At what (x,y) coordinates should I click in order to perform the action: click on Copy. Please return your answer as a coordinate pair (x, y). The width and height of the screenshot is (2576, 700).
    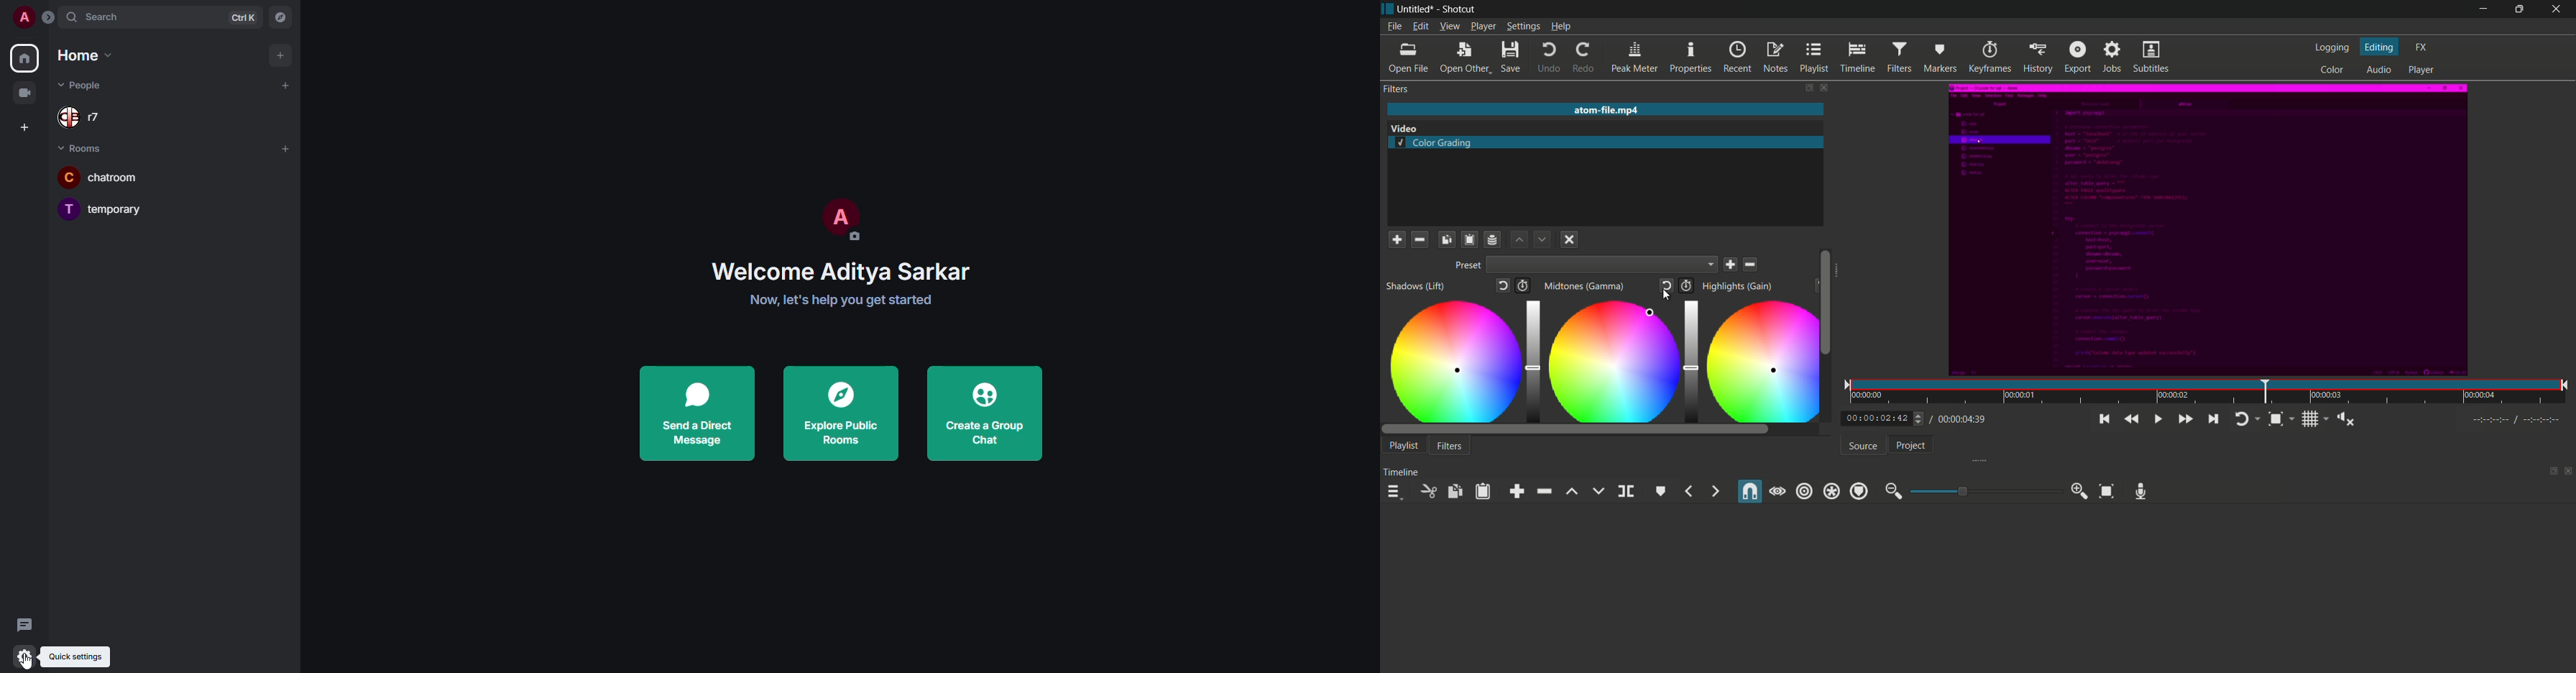
    Looking at the image, I should click on (1447, 239).